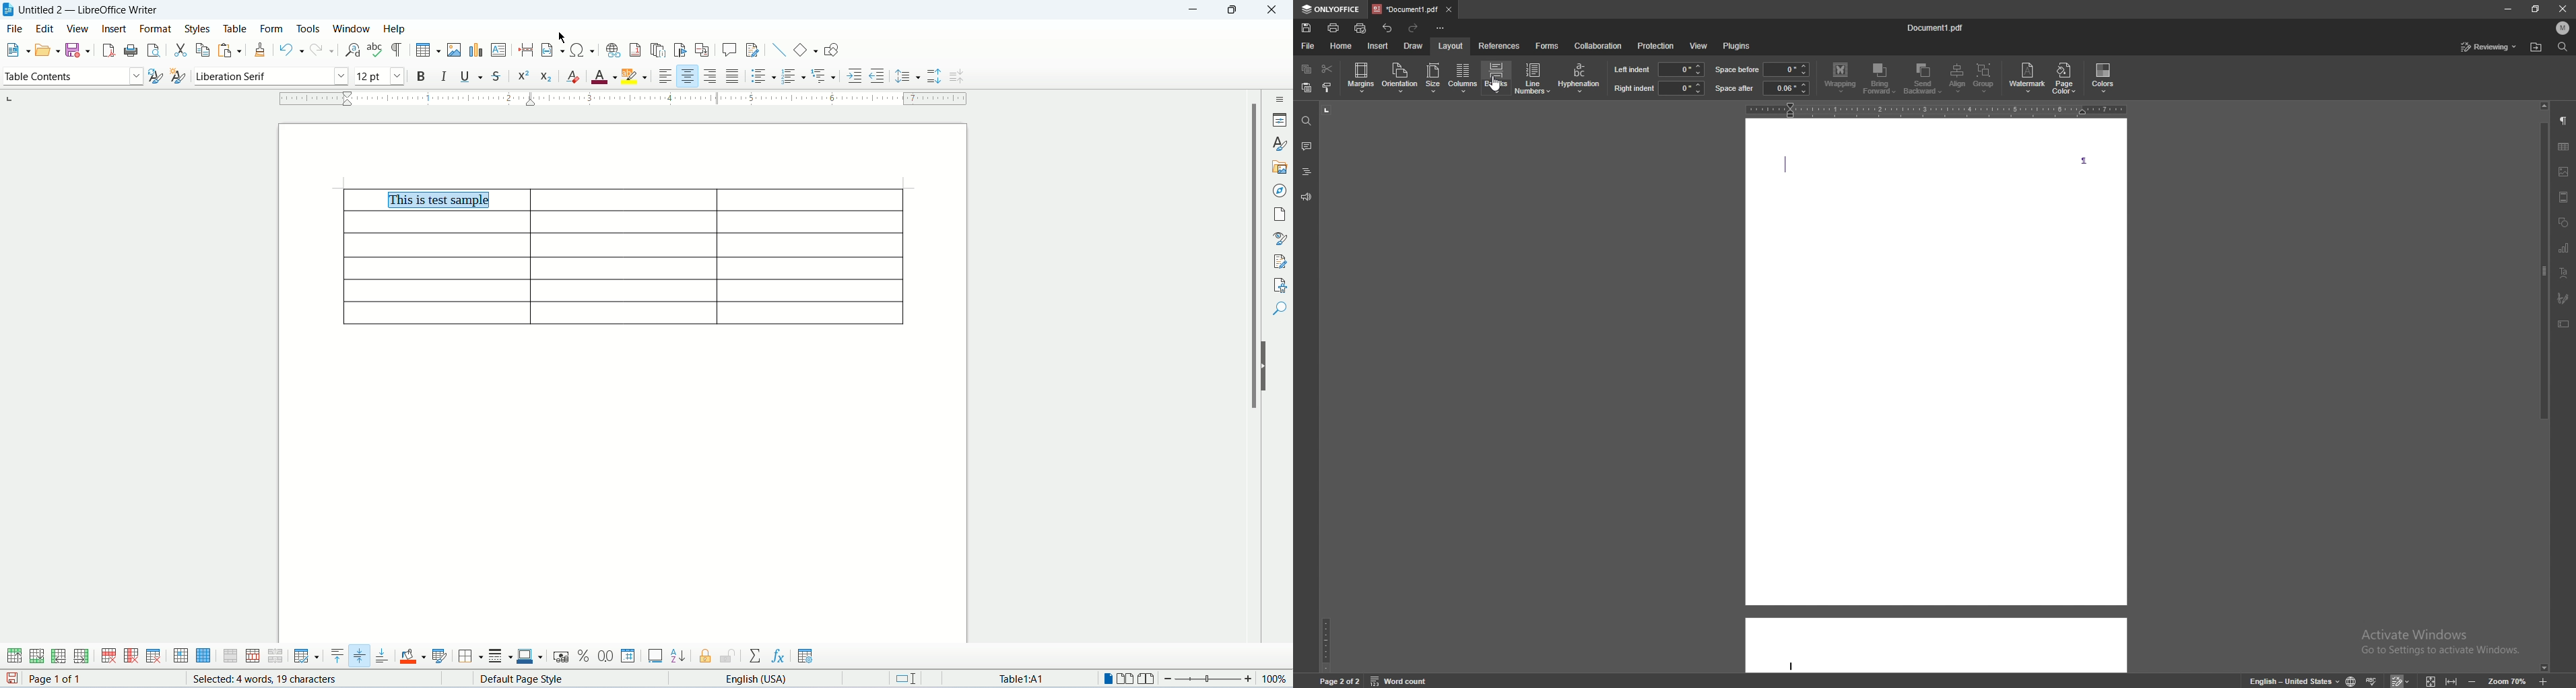 The width and height of the screenshot is (2576, 700). I want to click on breaks, so click(1498, 77).